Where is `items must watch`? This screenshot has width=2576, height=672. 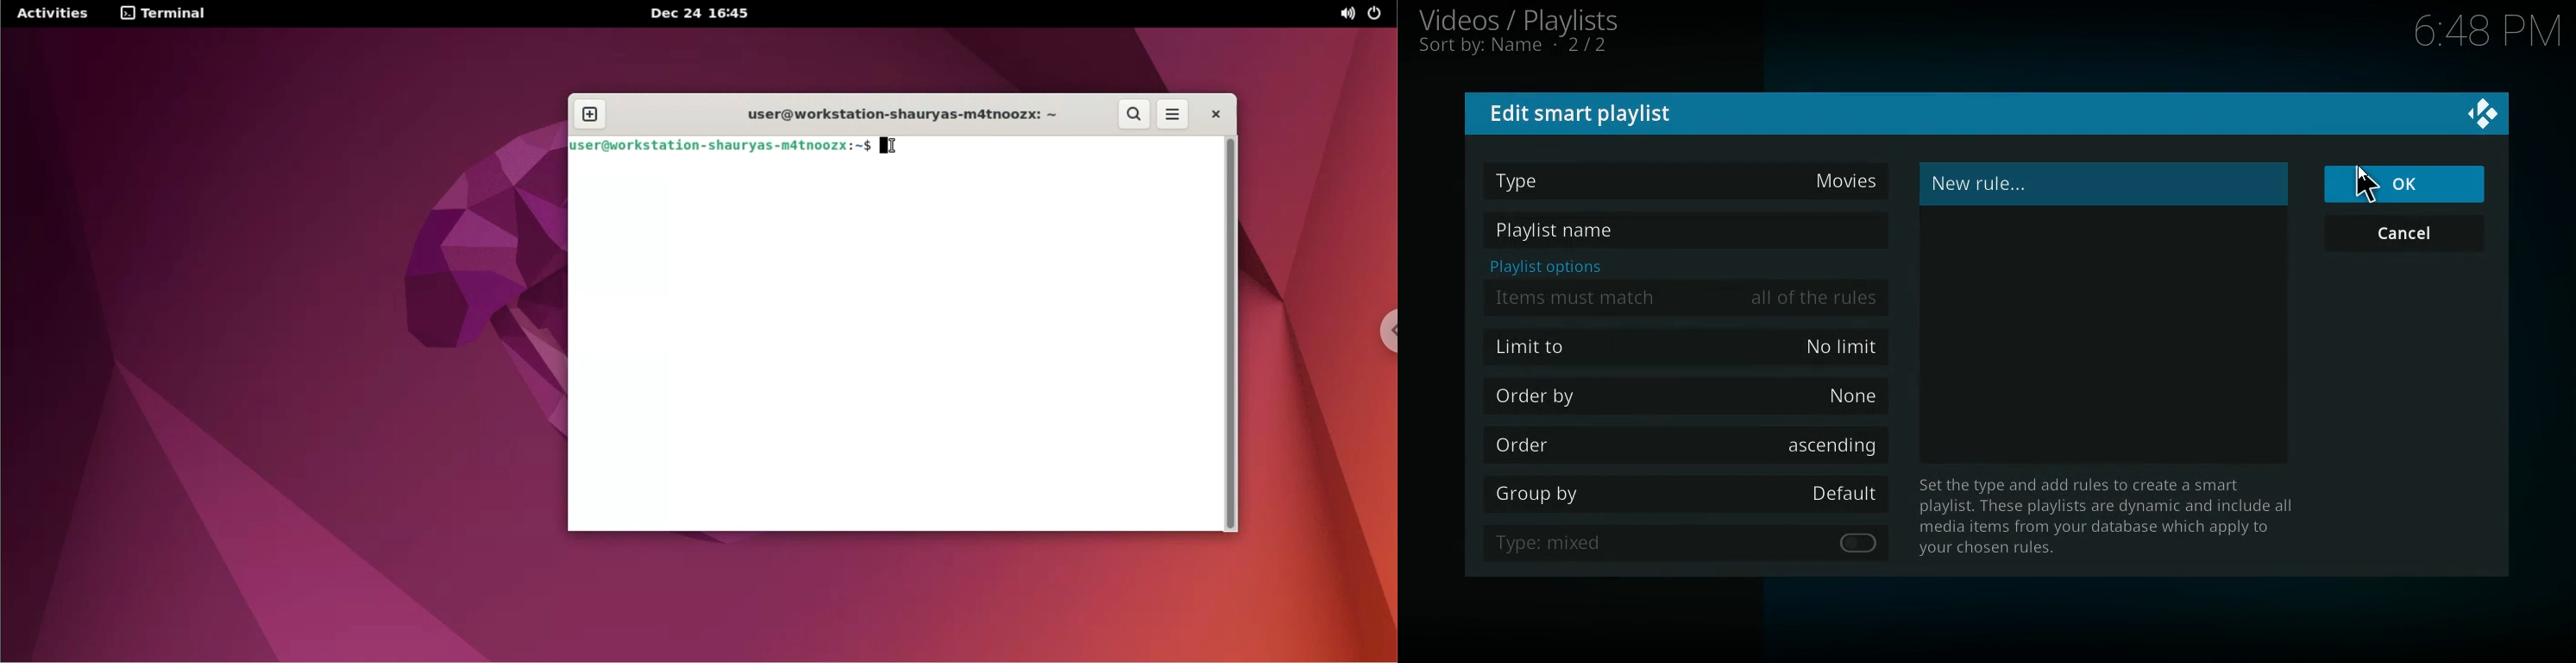
items must watch is located at coordinates (1687, 298).